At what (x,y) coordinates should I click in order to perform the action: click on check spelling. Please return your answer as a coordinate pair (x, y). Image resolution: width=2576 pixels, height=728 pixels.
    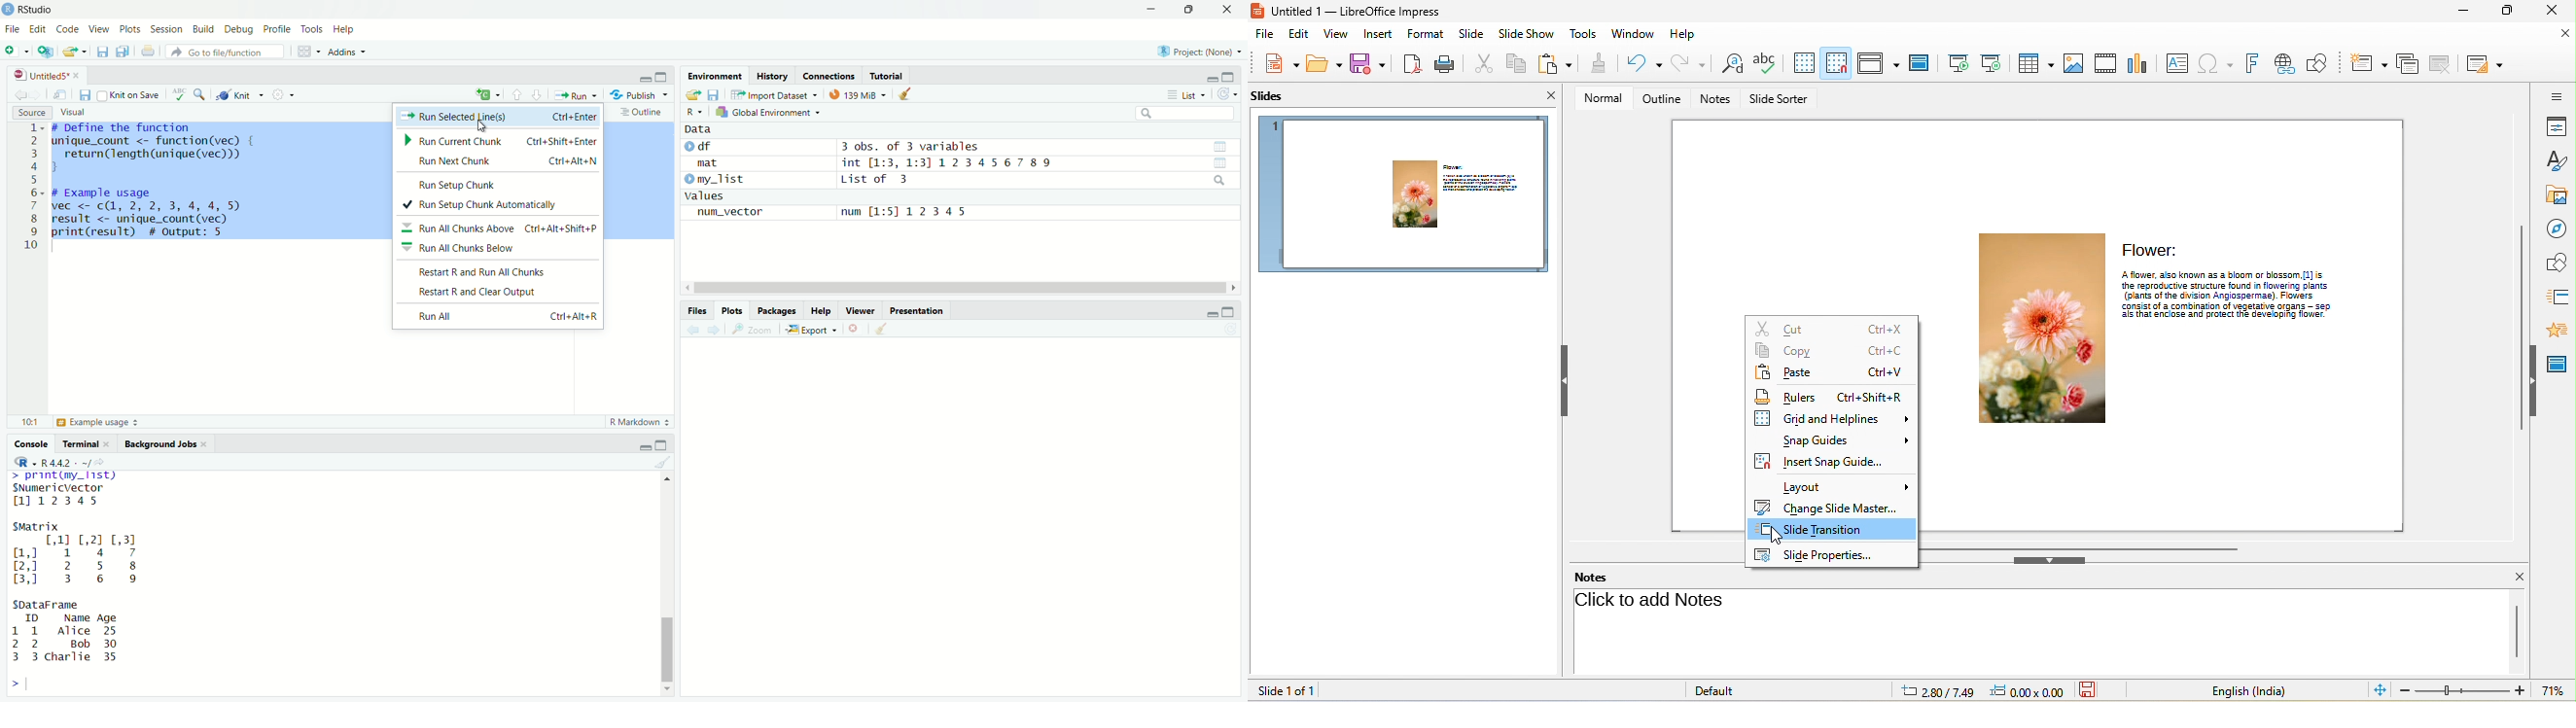
    Looking at the image, I should click on (181, 96).